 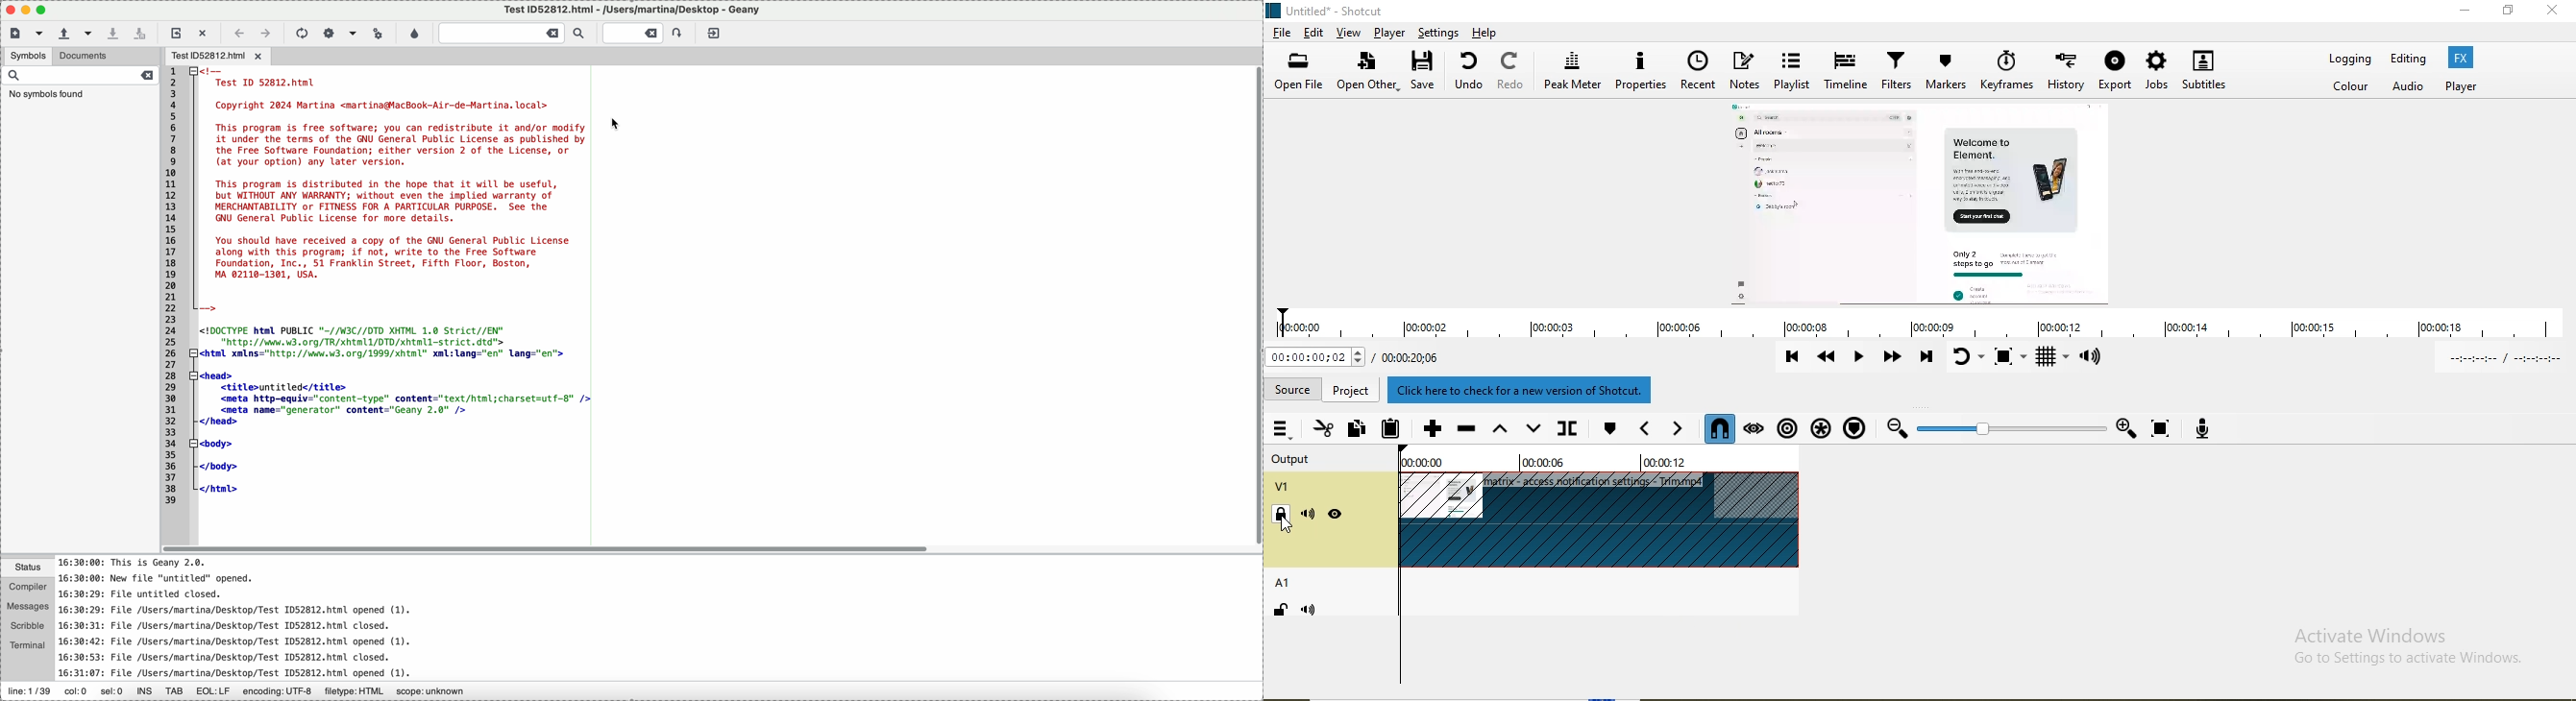 What do you see at coordinates (2009, 71) in the screenshot?
I see `Keyframes` at bounding box center [2009, 71].